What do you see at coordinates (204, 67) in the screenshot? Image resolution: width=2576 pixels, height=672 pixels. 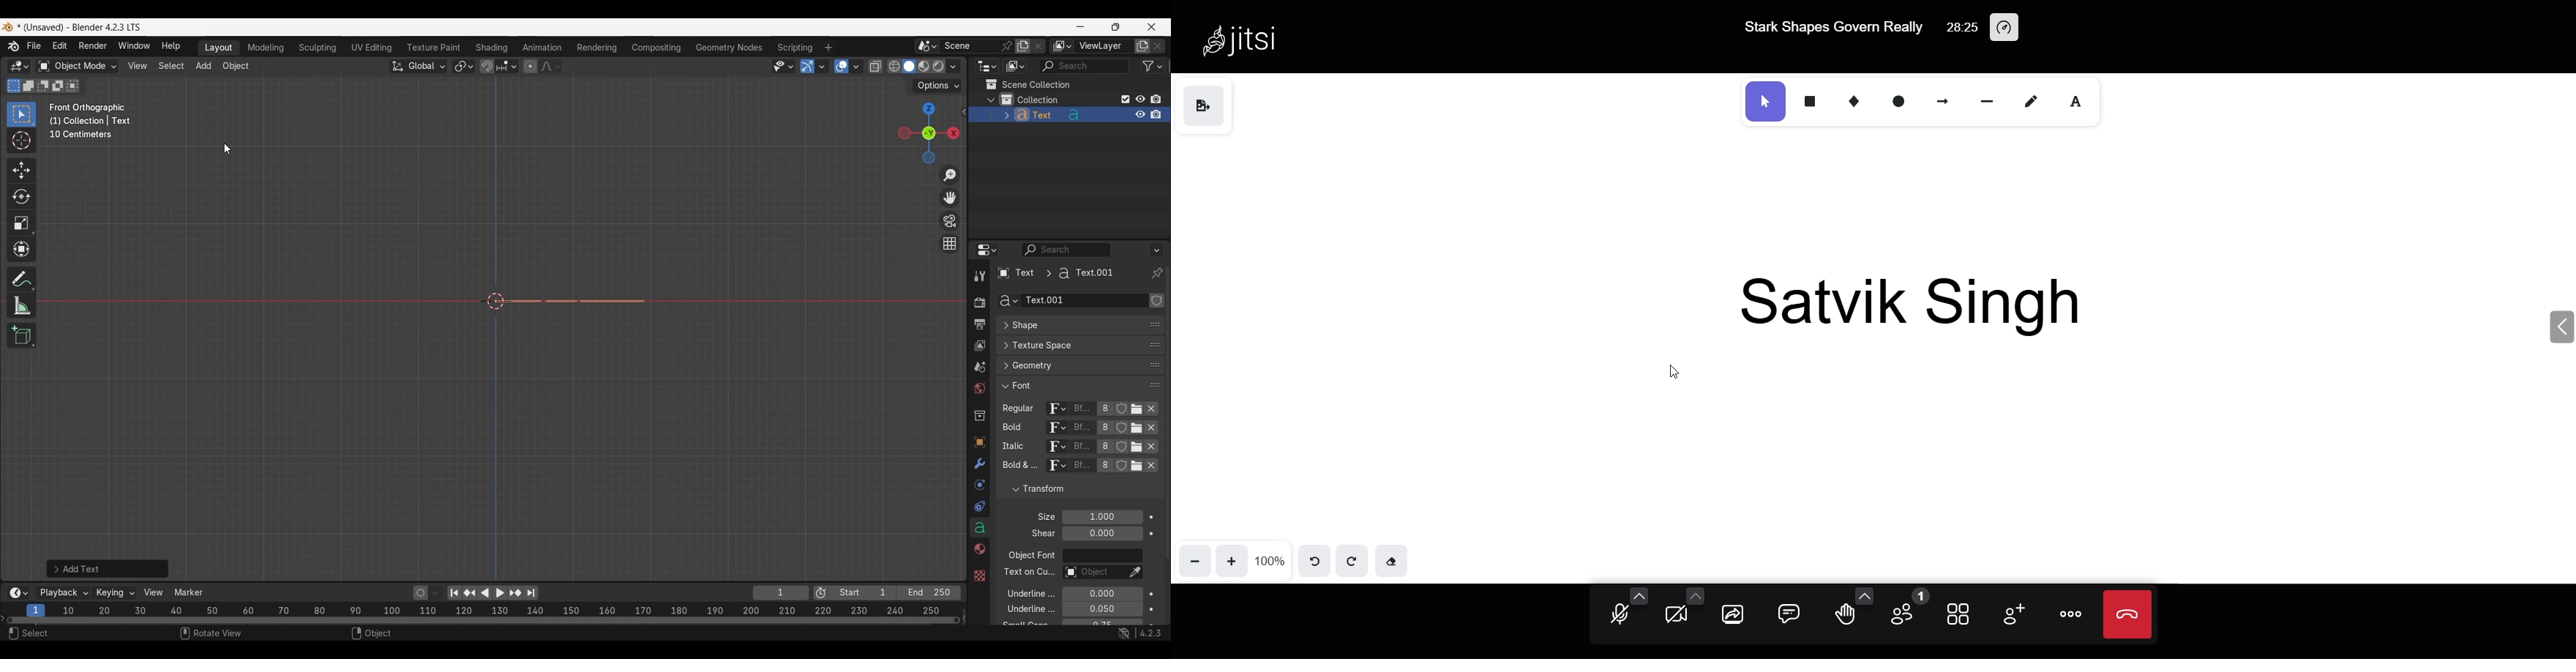 I see `Add menu highlighted as current selection` at bounding box center [204, 67].